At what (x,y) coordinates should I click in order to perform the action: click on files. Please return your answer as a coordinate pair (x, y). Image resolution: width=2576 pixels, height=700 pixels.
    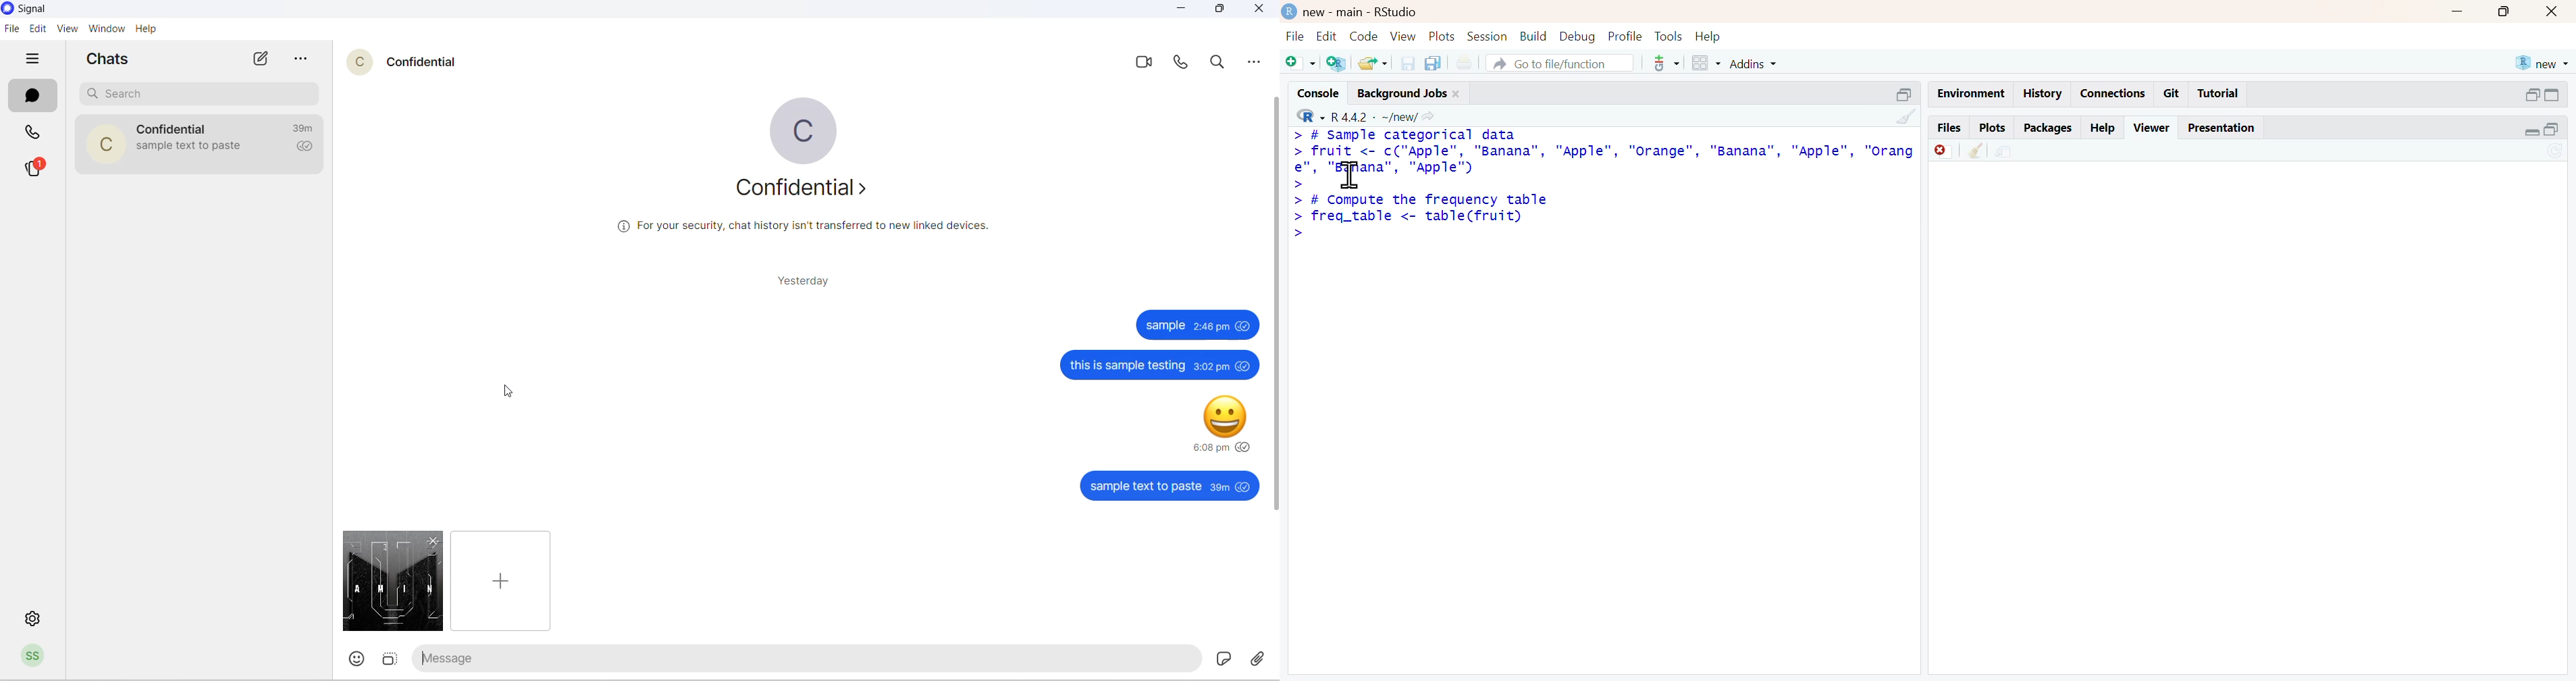
    Looking at the image, I should click on (1950, 128).